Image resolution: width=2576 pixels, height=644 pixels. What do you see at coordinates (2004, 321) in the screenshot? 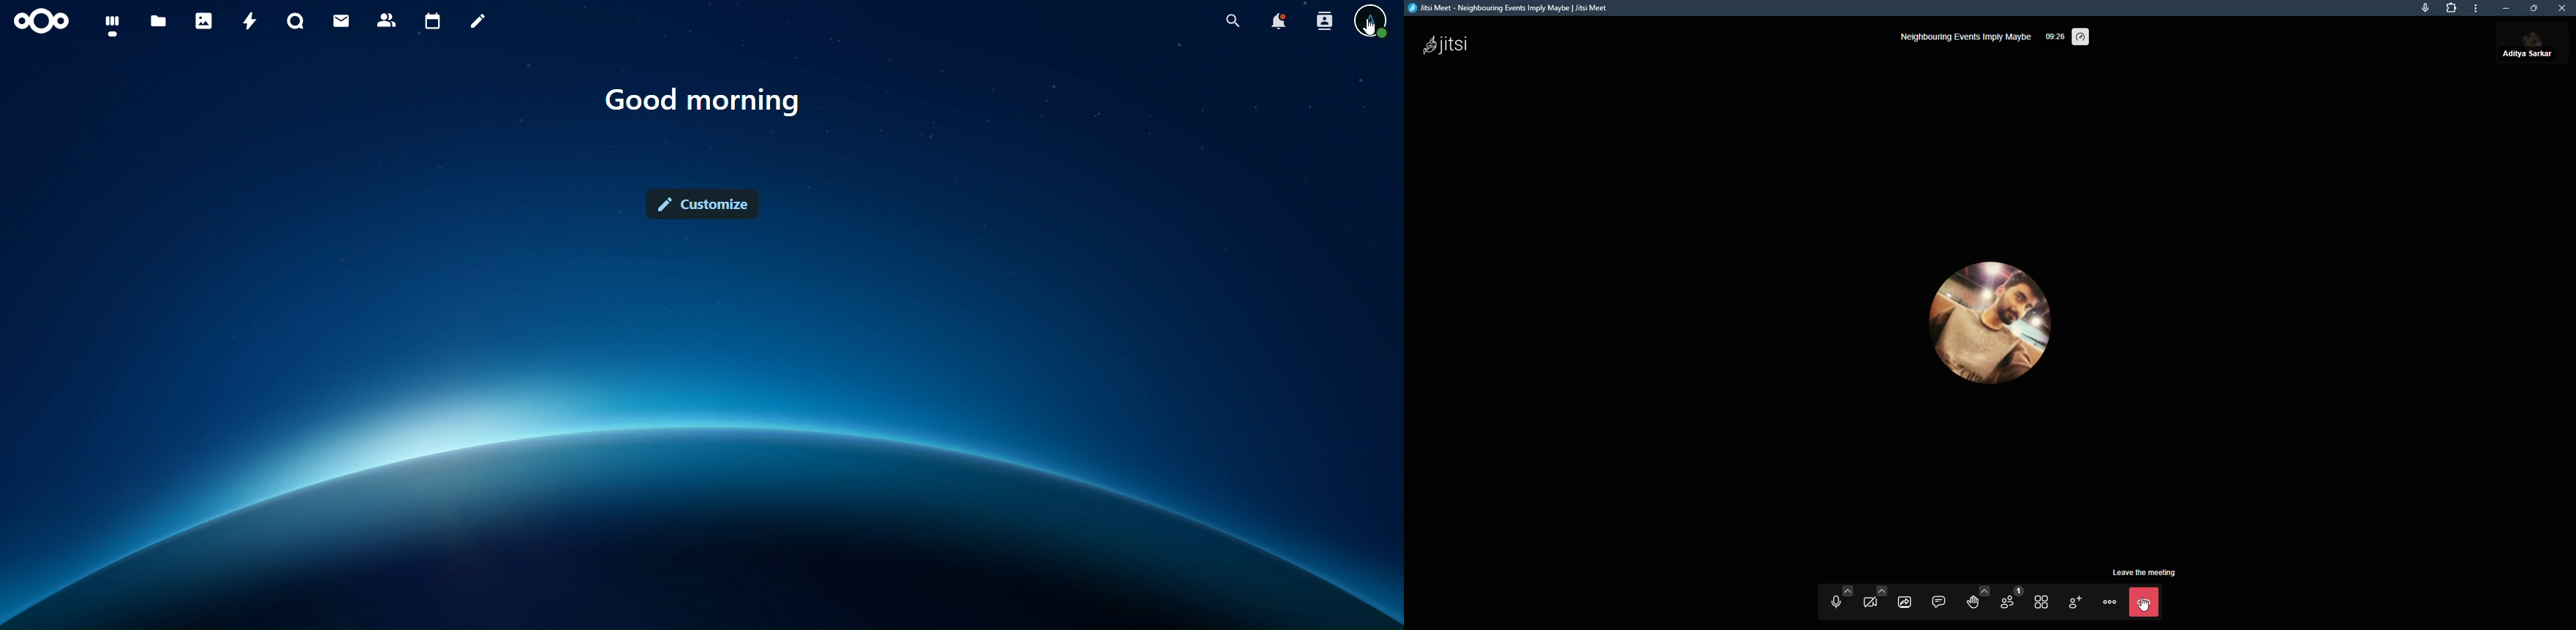
I see `profile picture` at bounding box center [2004, 321].